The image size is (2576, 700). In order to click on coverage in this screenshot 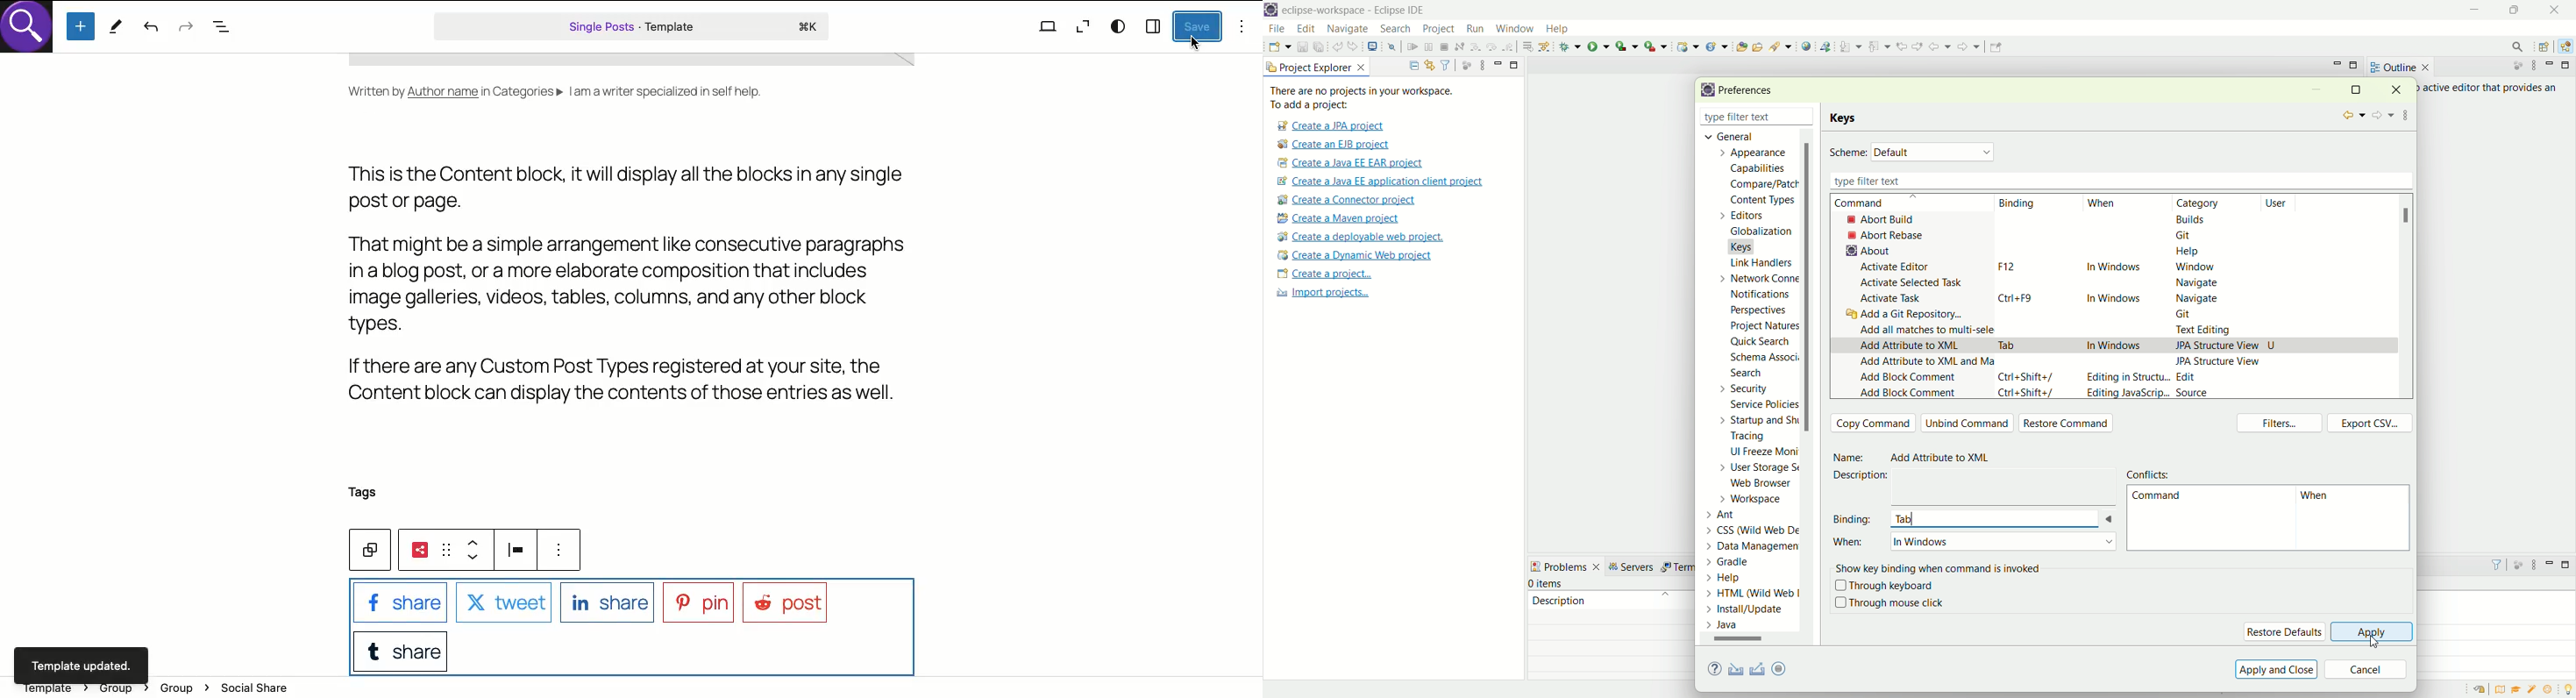, I will do `click(1627, 46)`.